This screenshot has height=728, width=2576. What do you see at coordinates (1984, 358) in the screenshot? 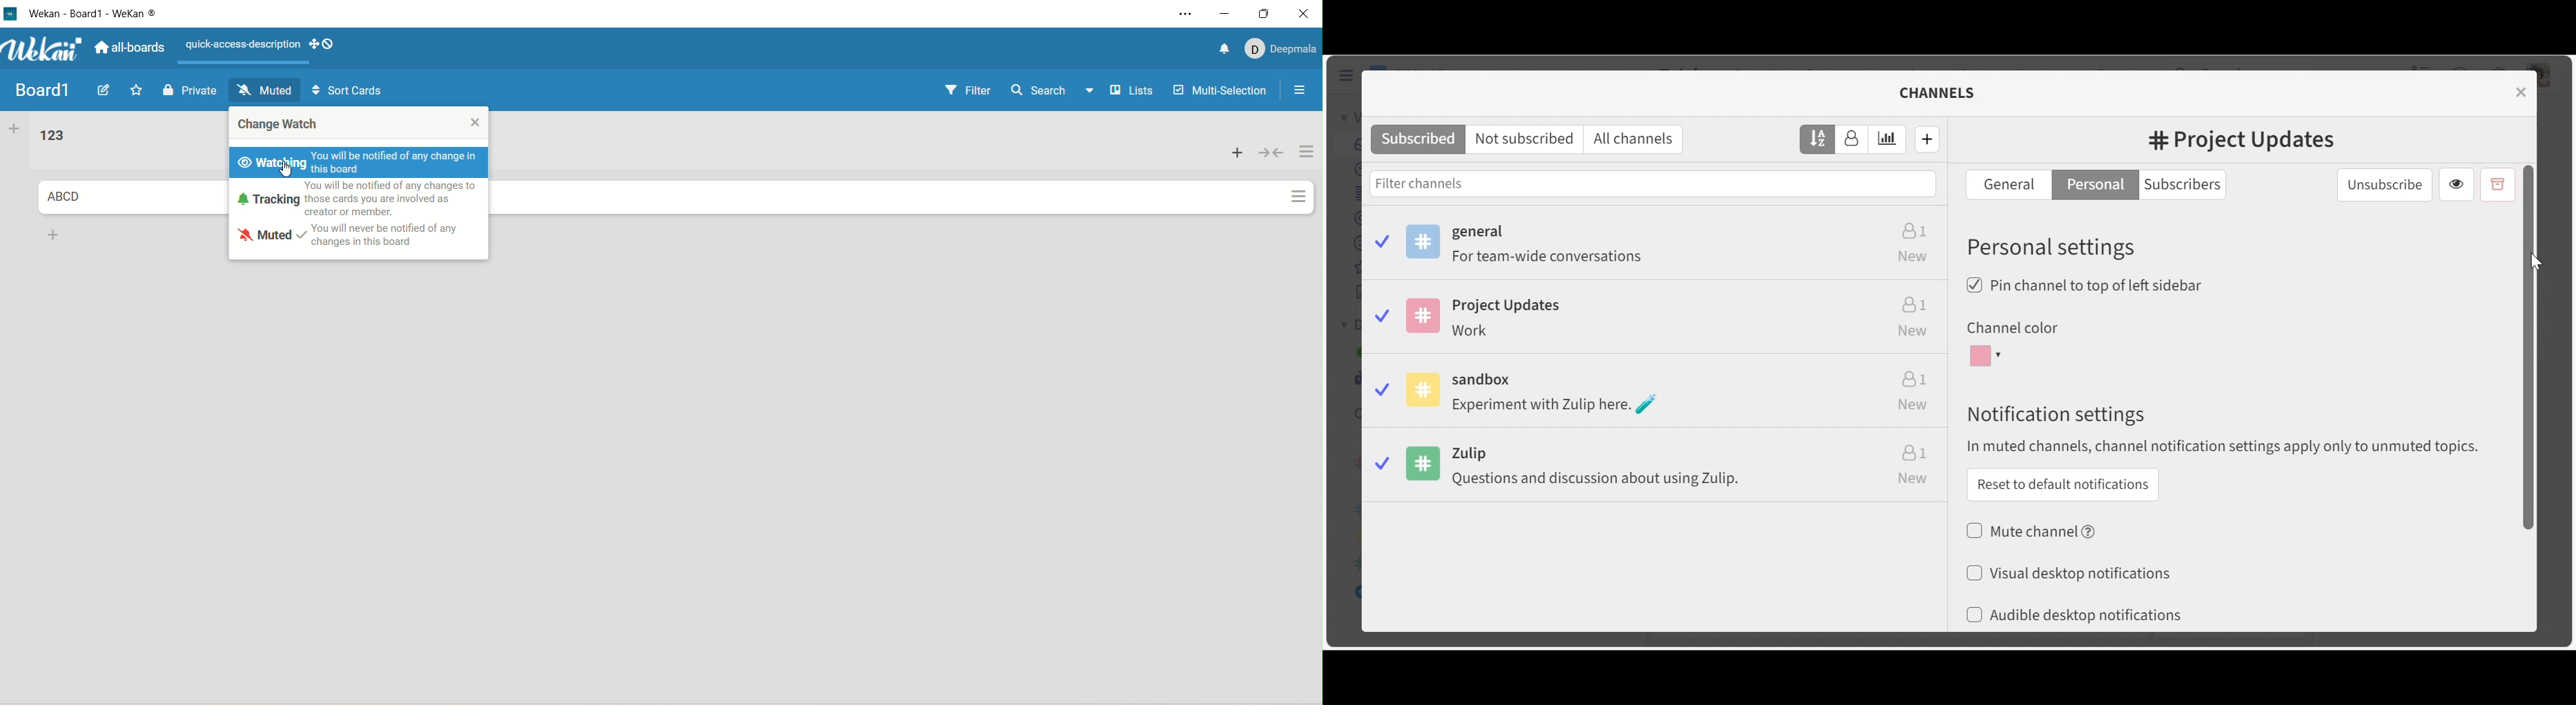
I see `Channel color dropdown menu` at bounding box center [1984, 358].